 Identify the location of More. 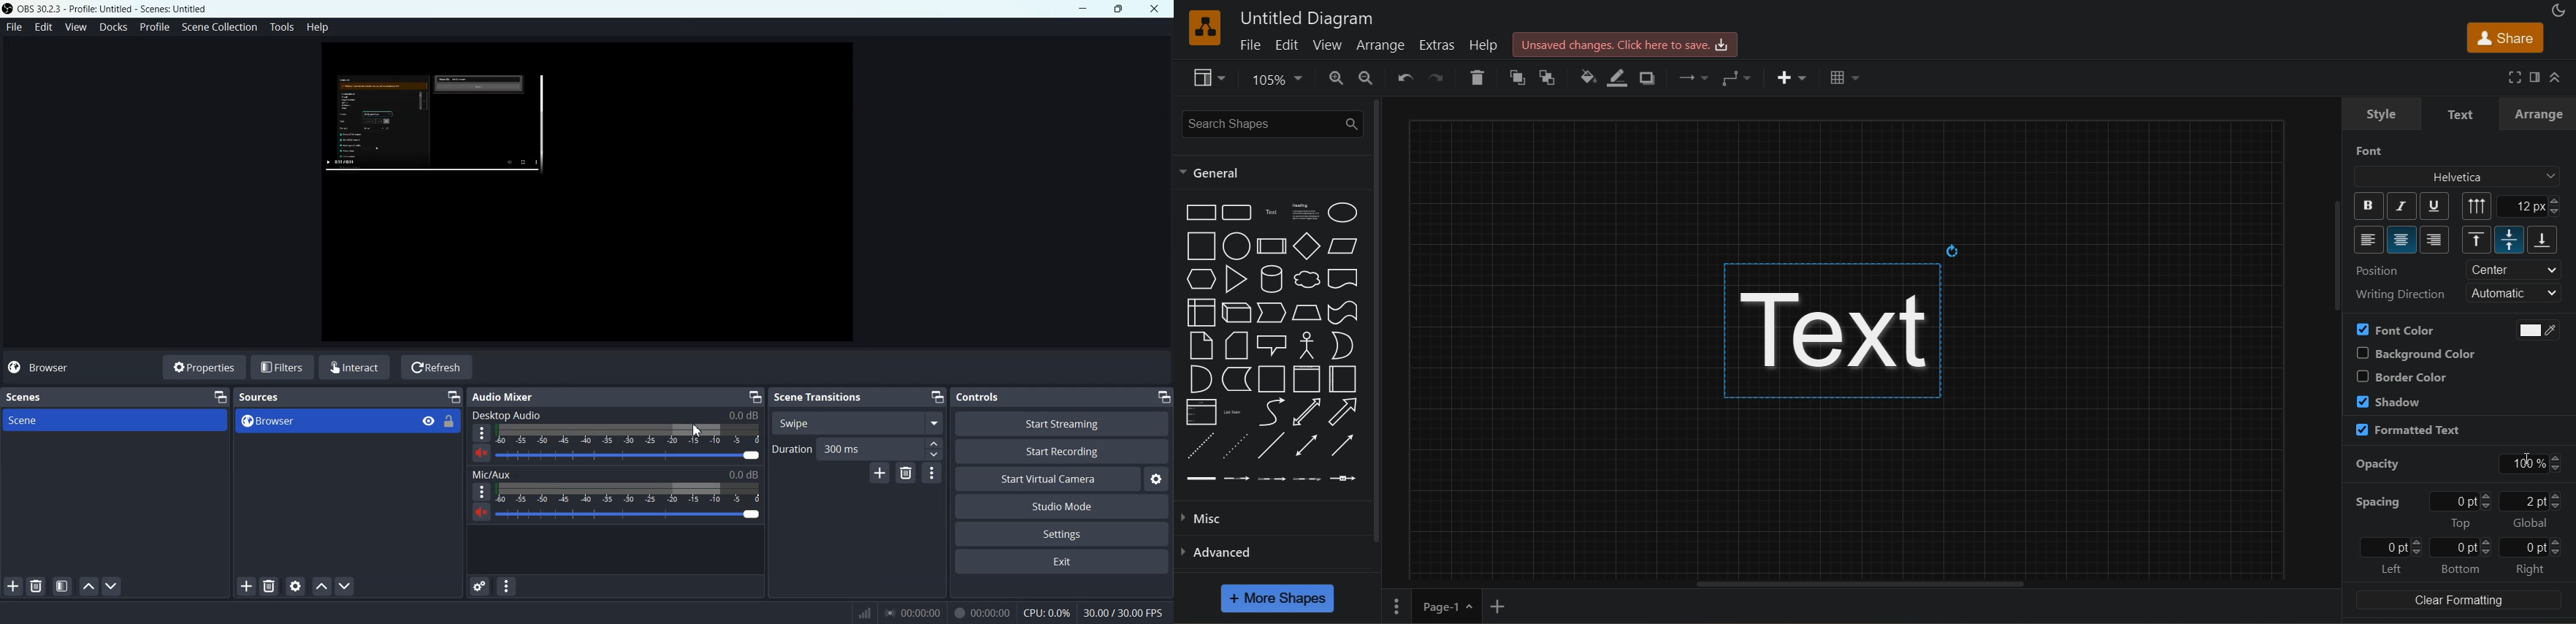
(481, 433).